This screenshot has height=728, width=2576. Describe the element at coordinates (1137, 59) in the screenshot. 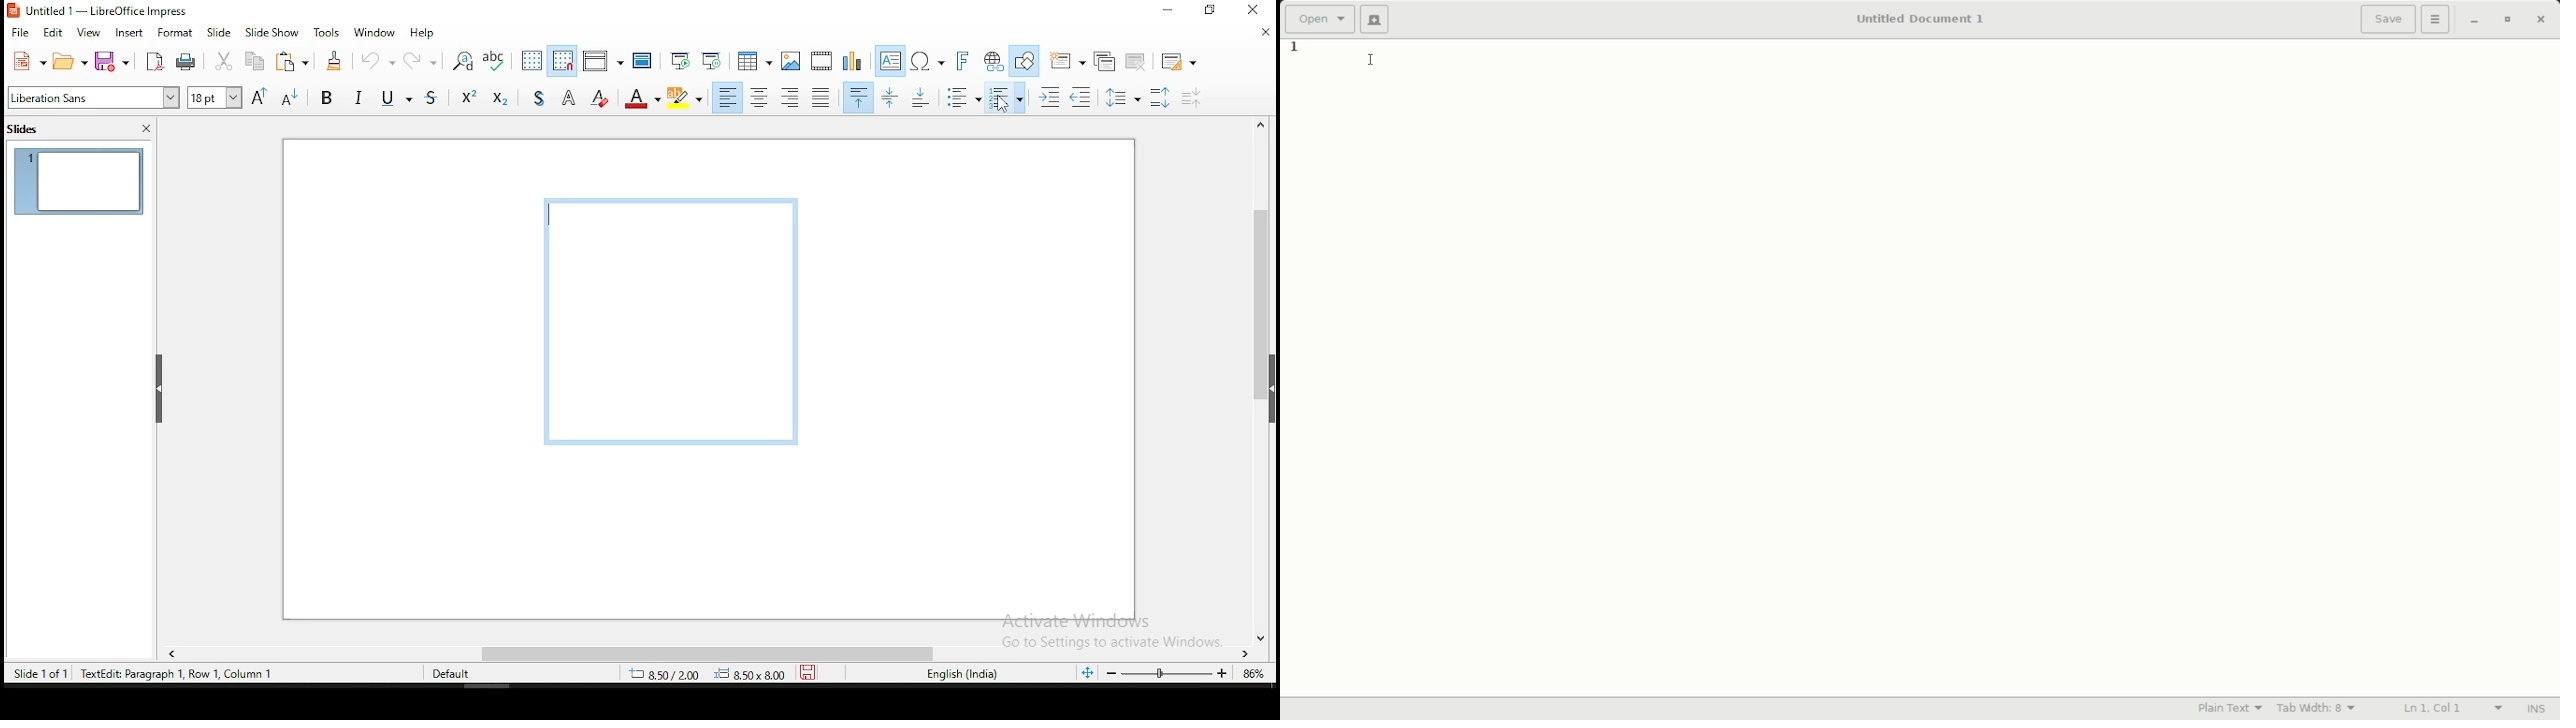

I see `delete slide` at that location.